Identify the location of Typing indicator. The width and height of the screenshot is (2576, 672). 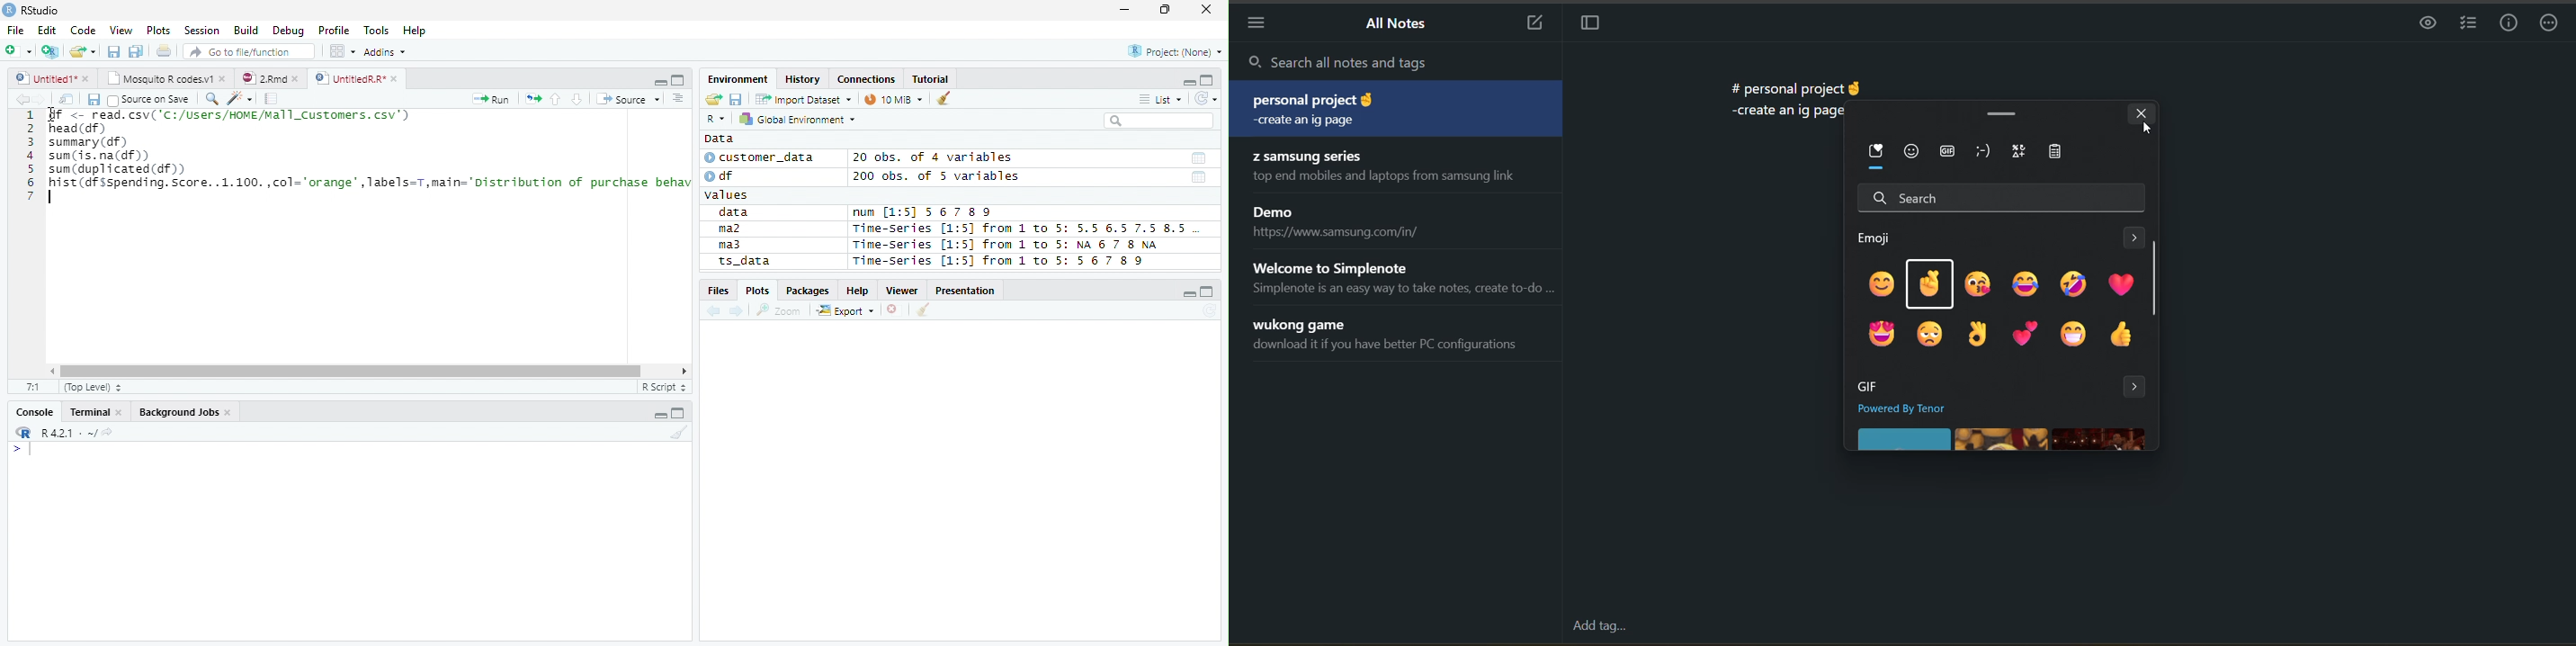
(30, 450).